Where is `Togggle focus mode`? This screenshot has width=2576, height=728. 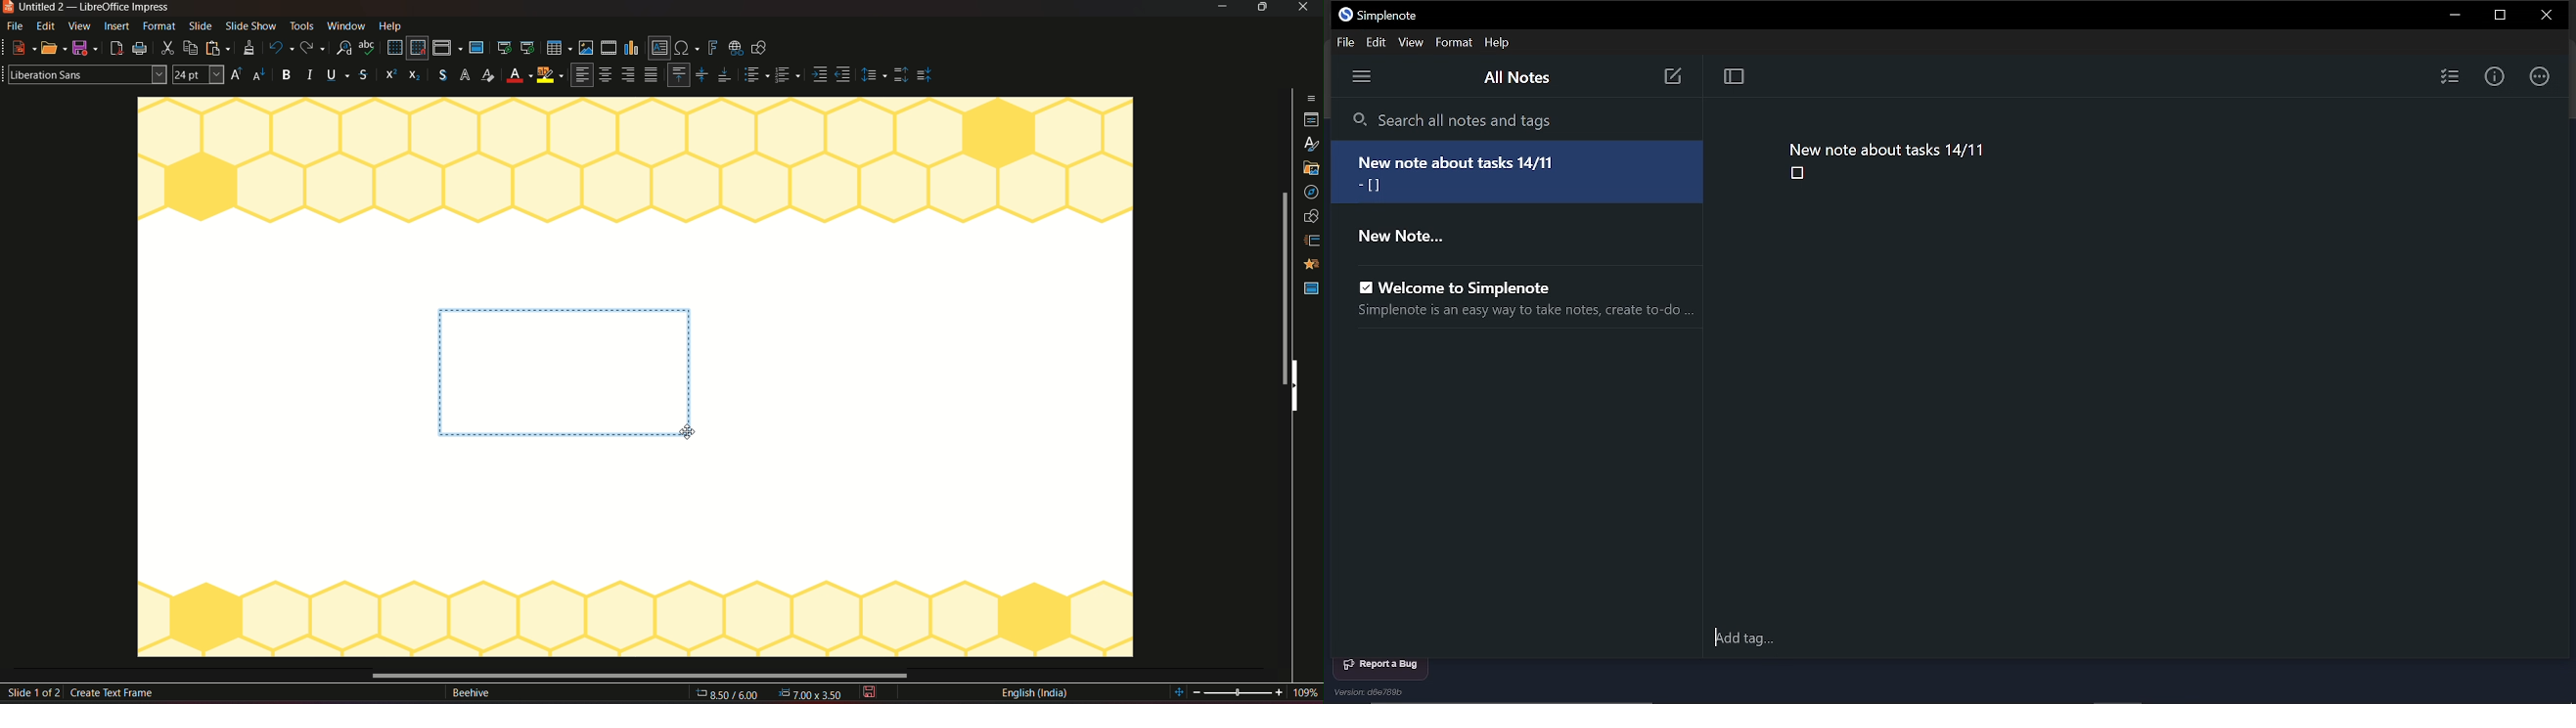
Togggle focus mode is located at coordinates (1736, 77).